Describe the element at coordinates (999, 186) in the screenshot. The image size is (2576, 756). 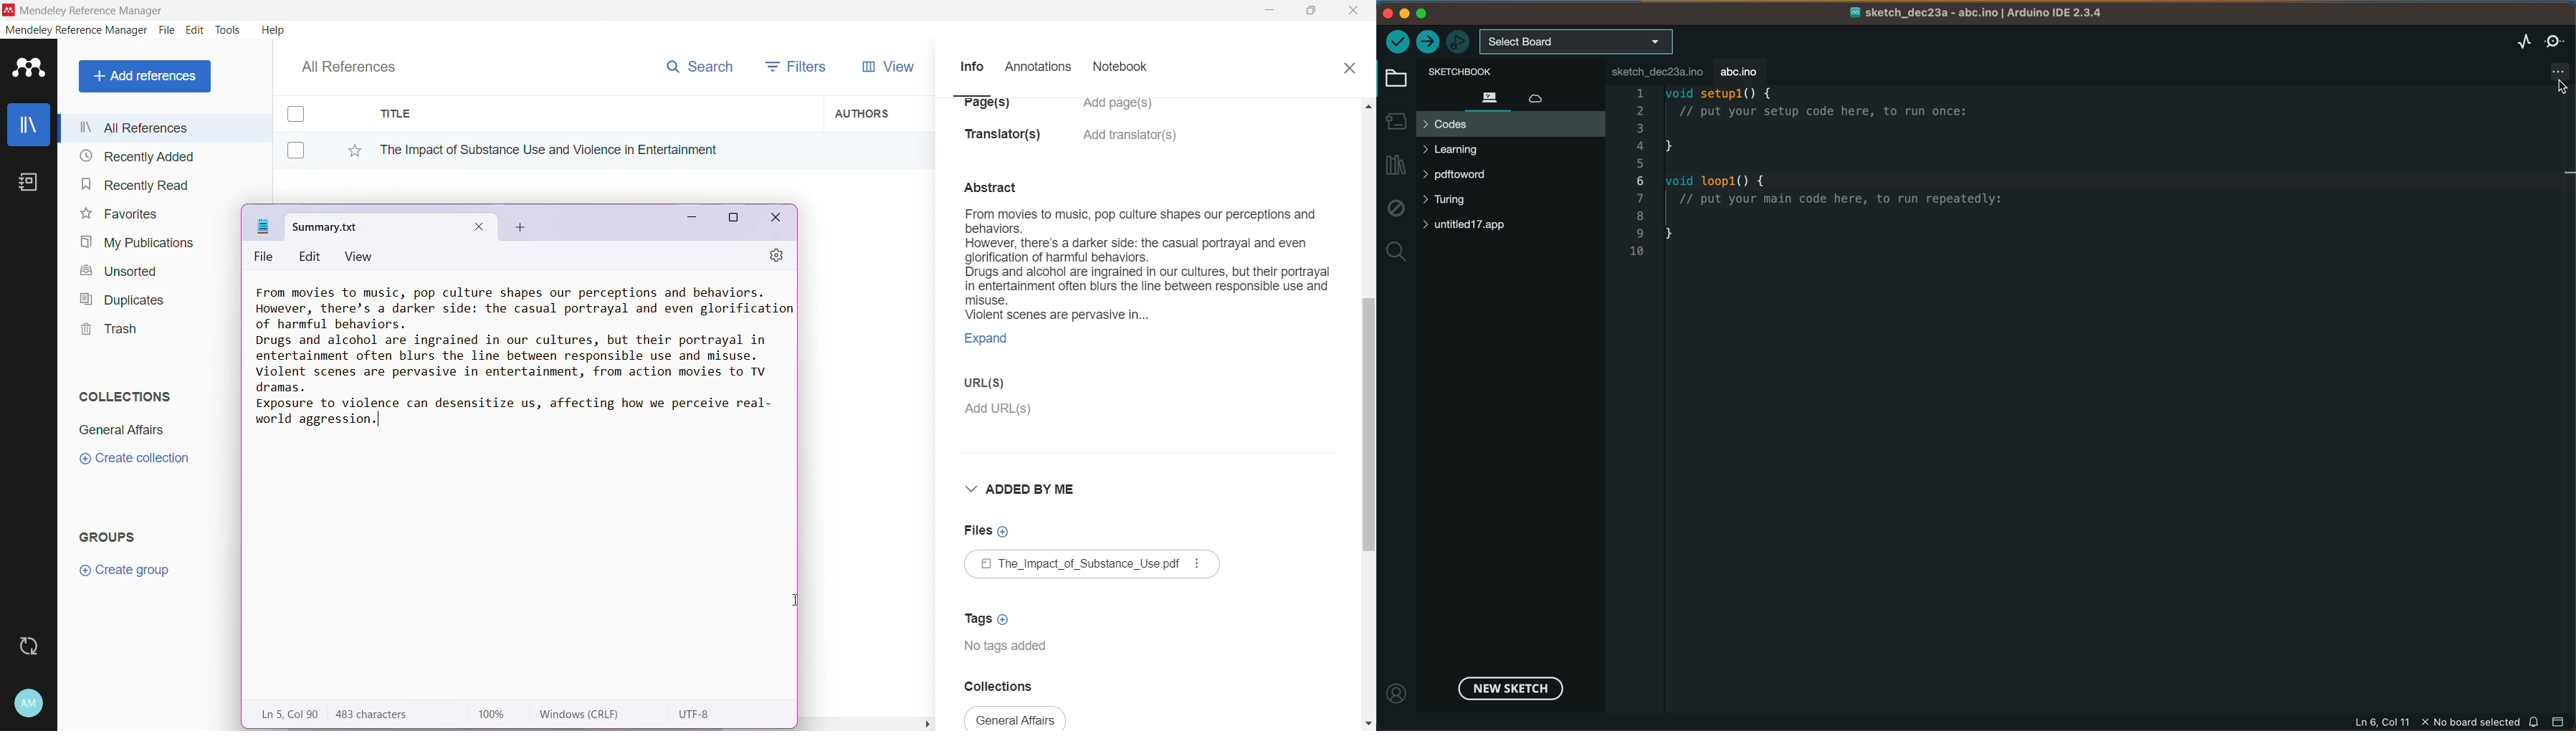
I see `abstract` at that location.